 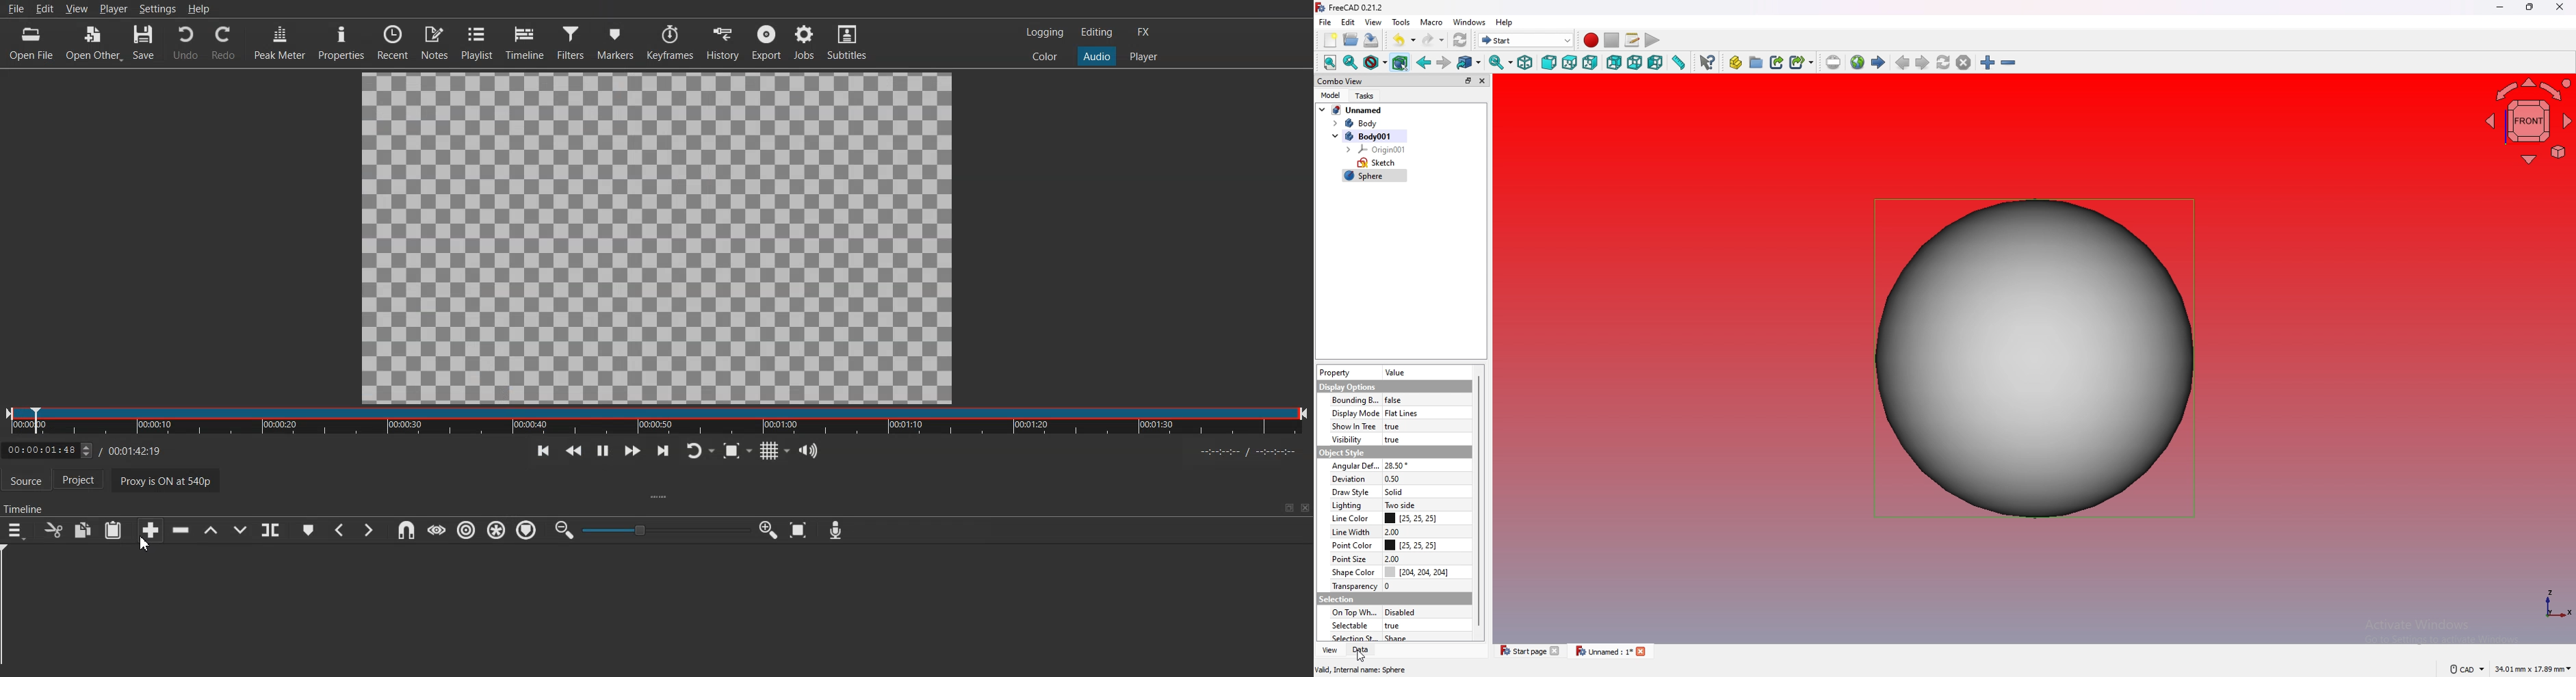 What do you see at coordinates (177, 531) in the screenshot?
I see `Ripple Delete` at bounding box center [177, 531].